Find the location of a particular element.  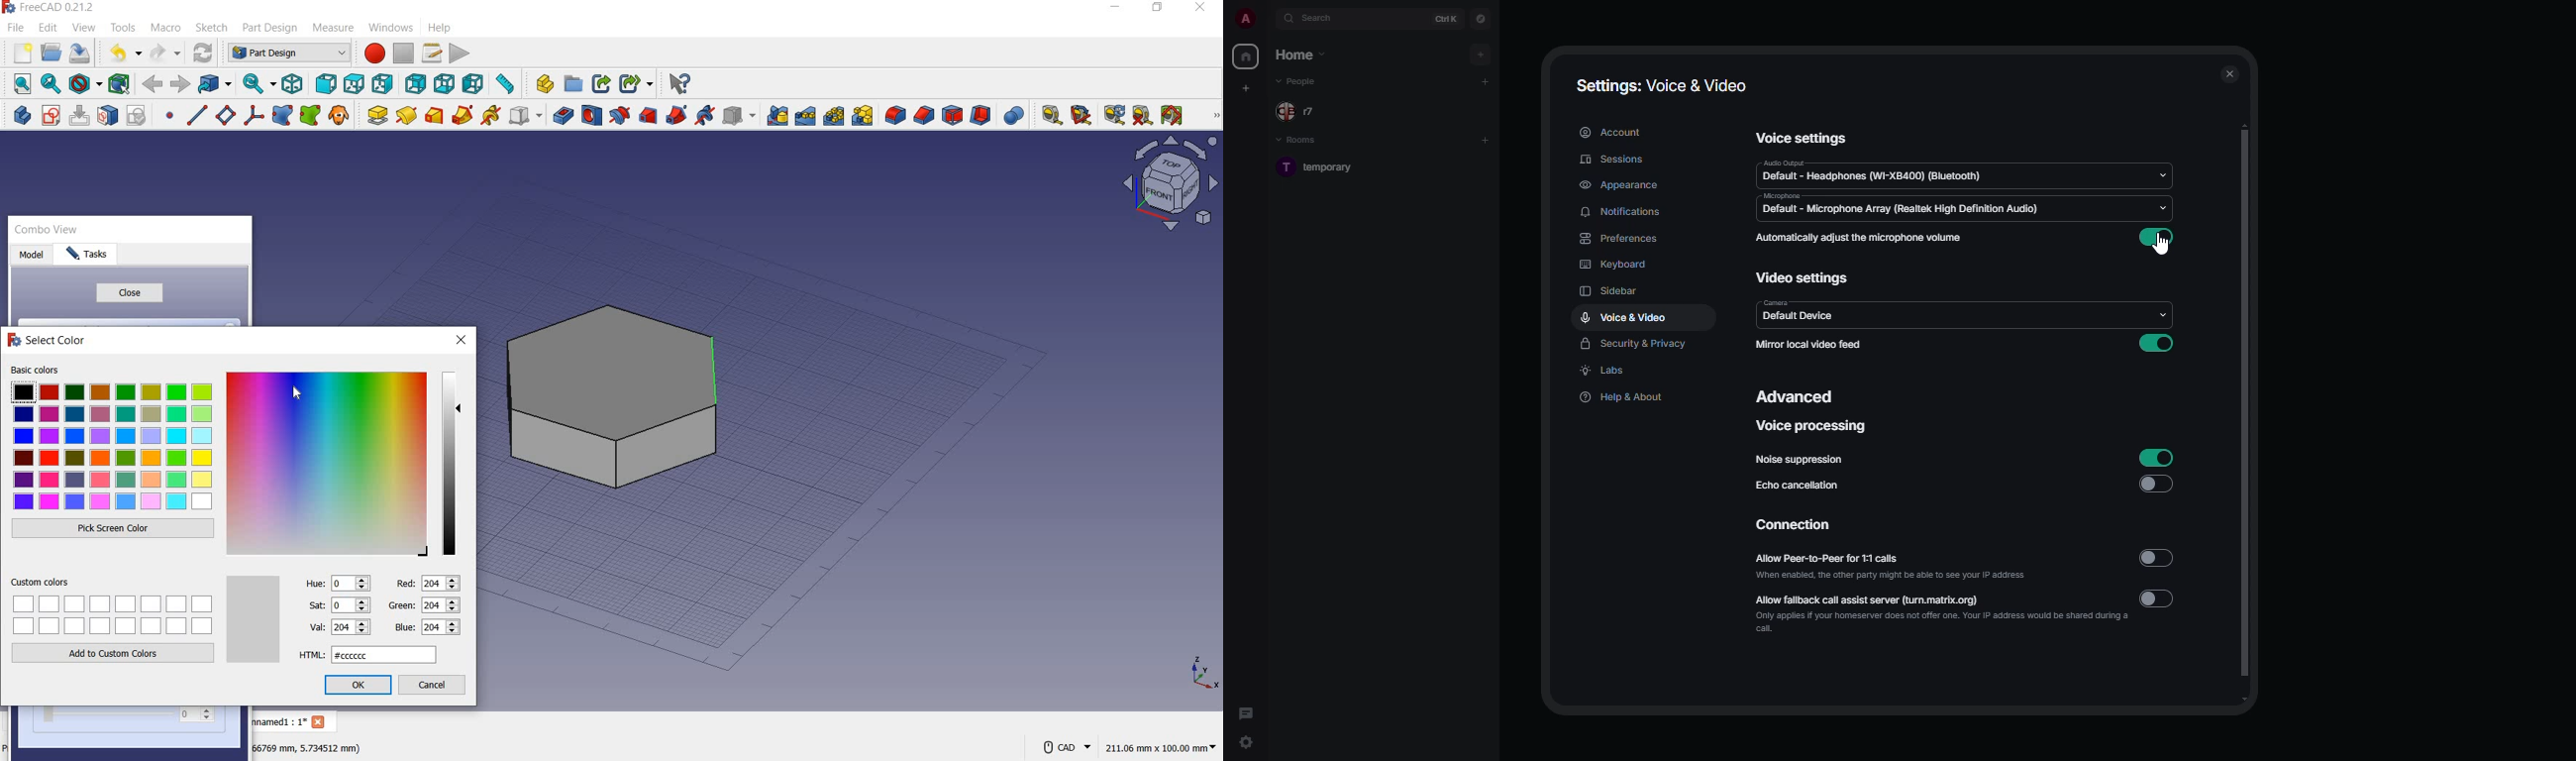

thickness is located at coordinates (982, 117).